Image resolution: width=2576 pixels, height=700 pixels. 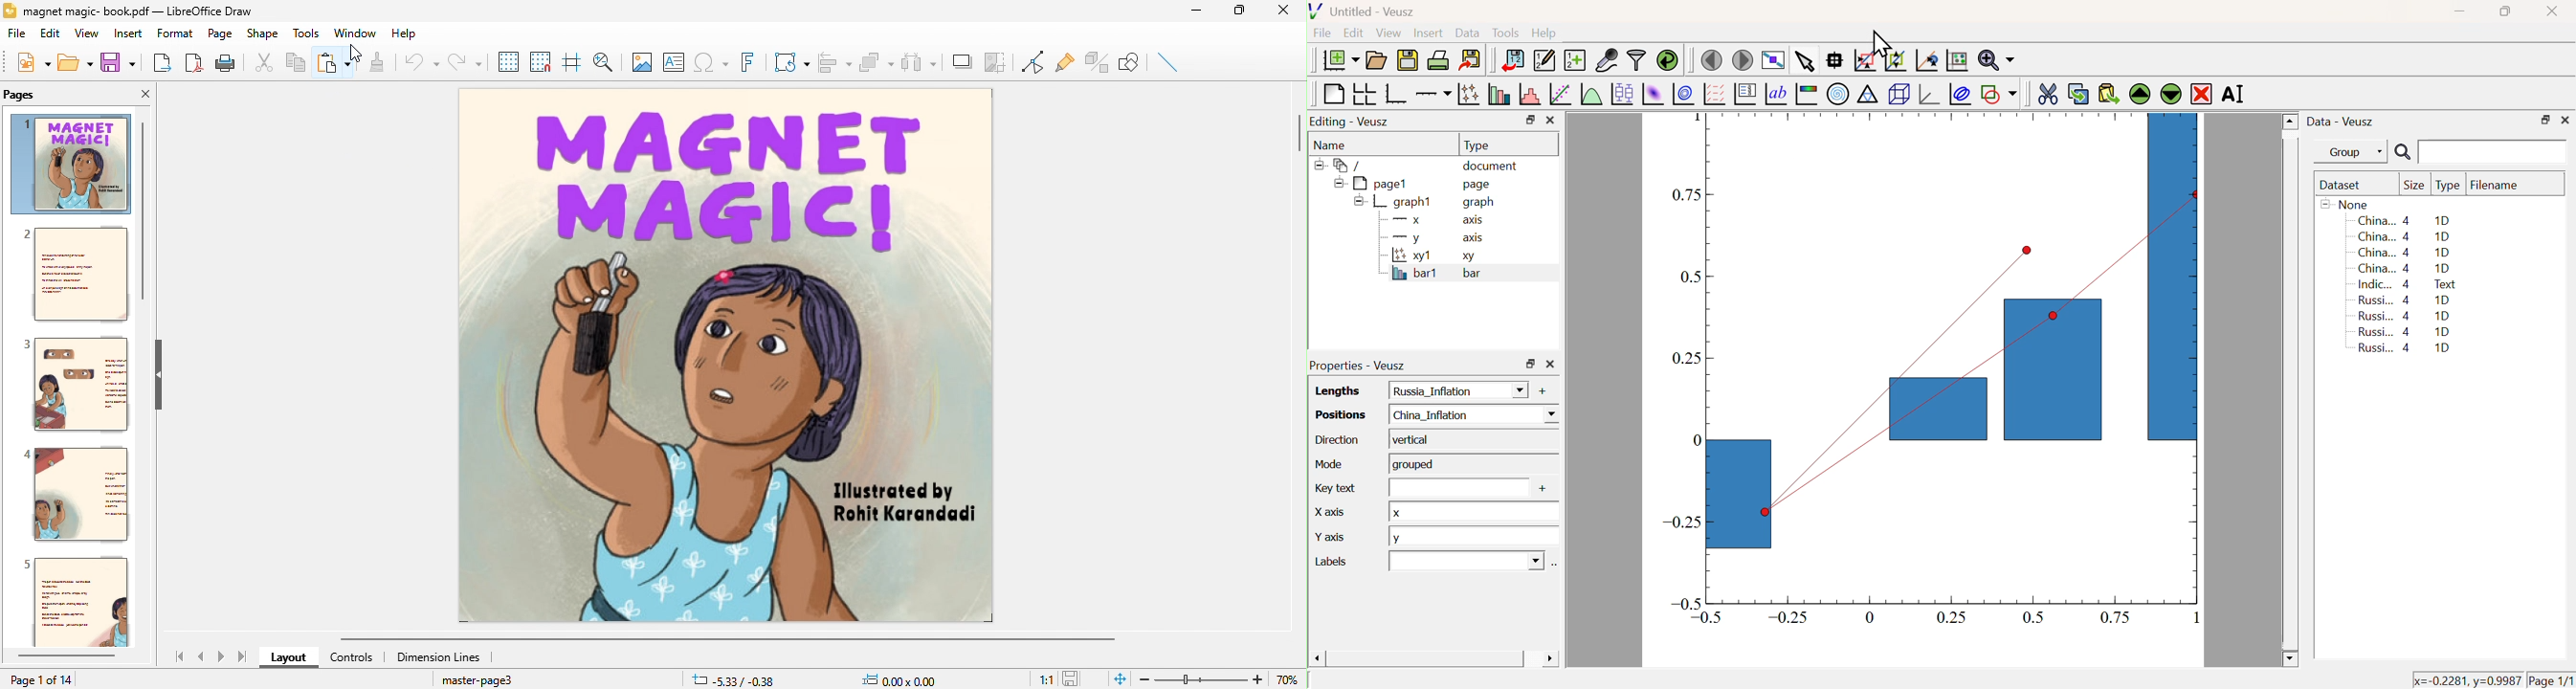 What do you see at coordinates (2550, 13) in the screenshot?
I see `Close` at bounding box center [2550, 13].